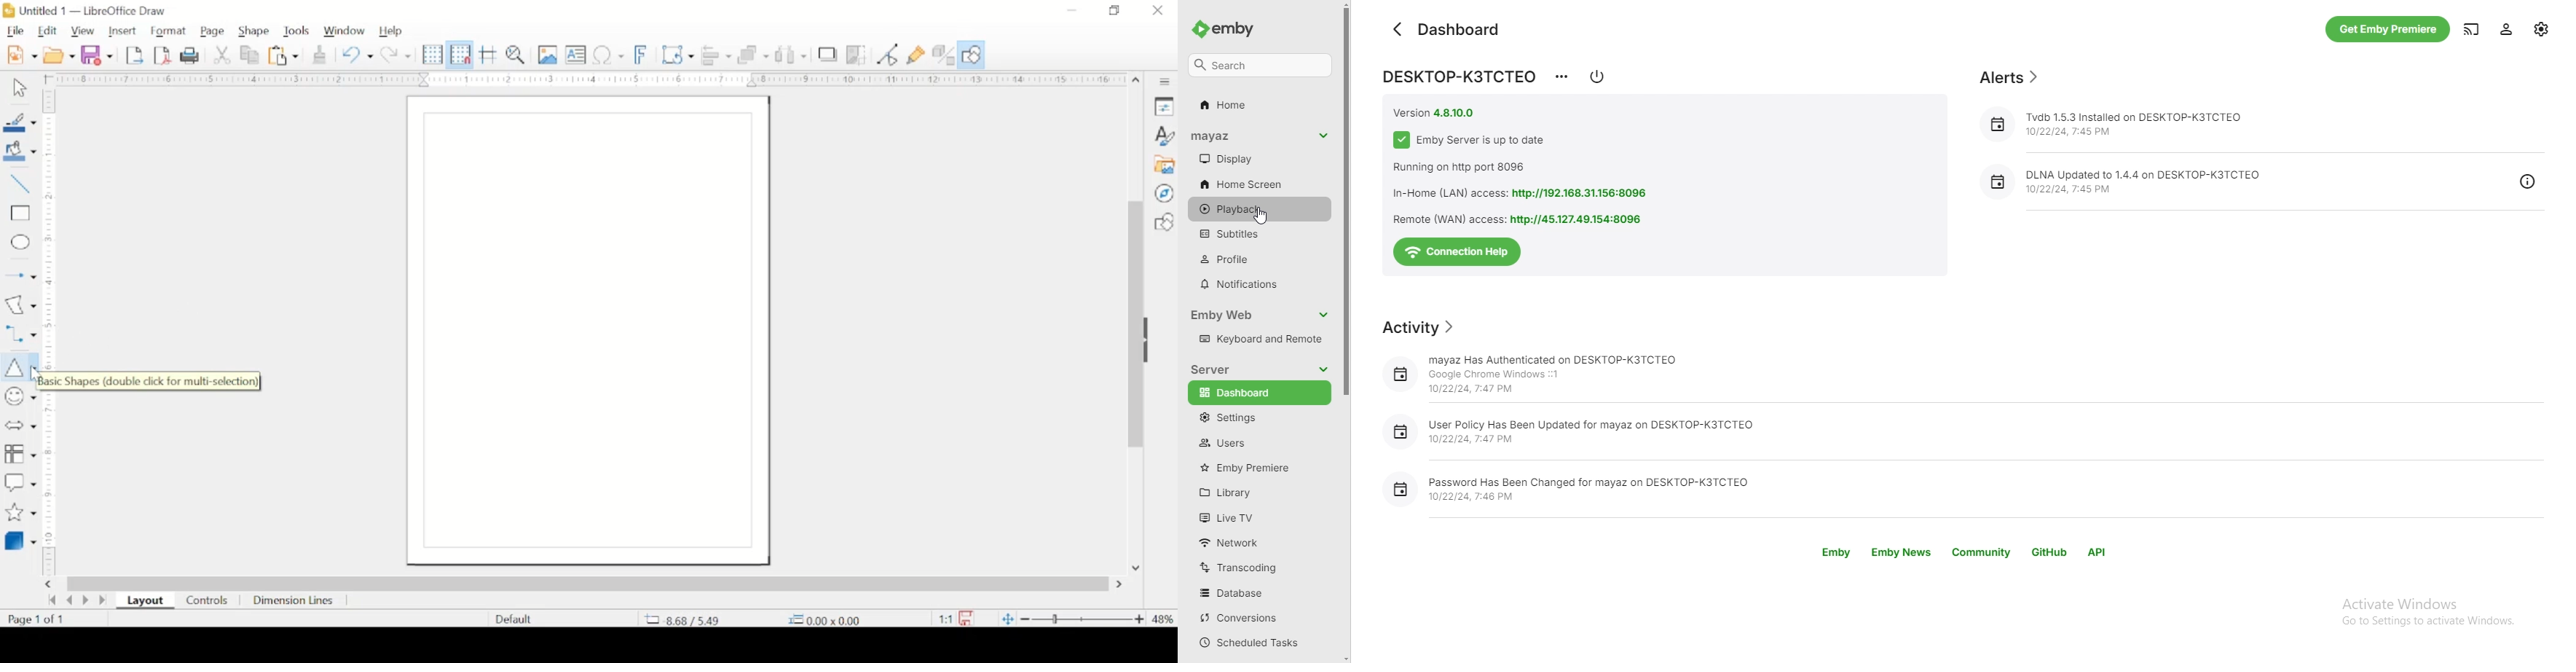 This screenshot has width=2576, height=672. Describe the element at coordinates (608, 54) in the screenshot. I see `insert special characters` at that location.